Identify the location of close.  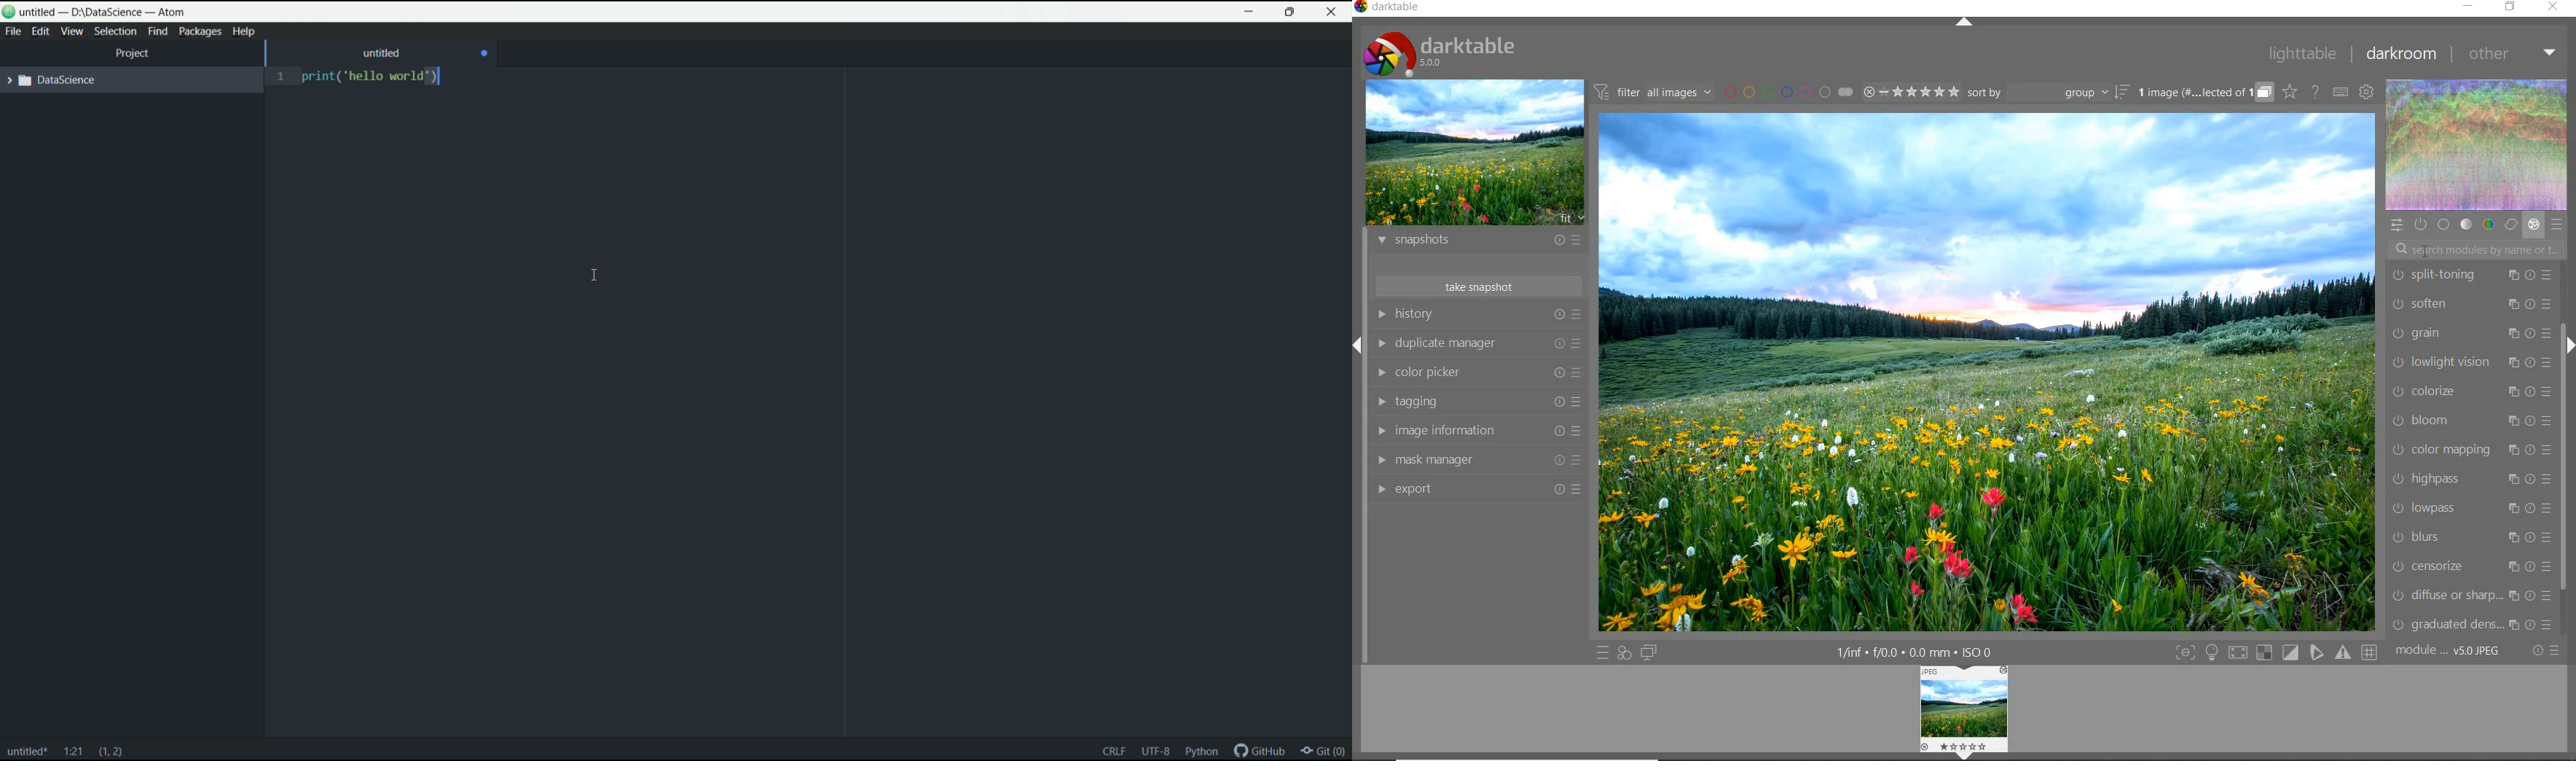
(2554, 7).